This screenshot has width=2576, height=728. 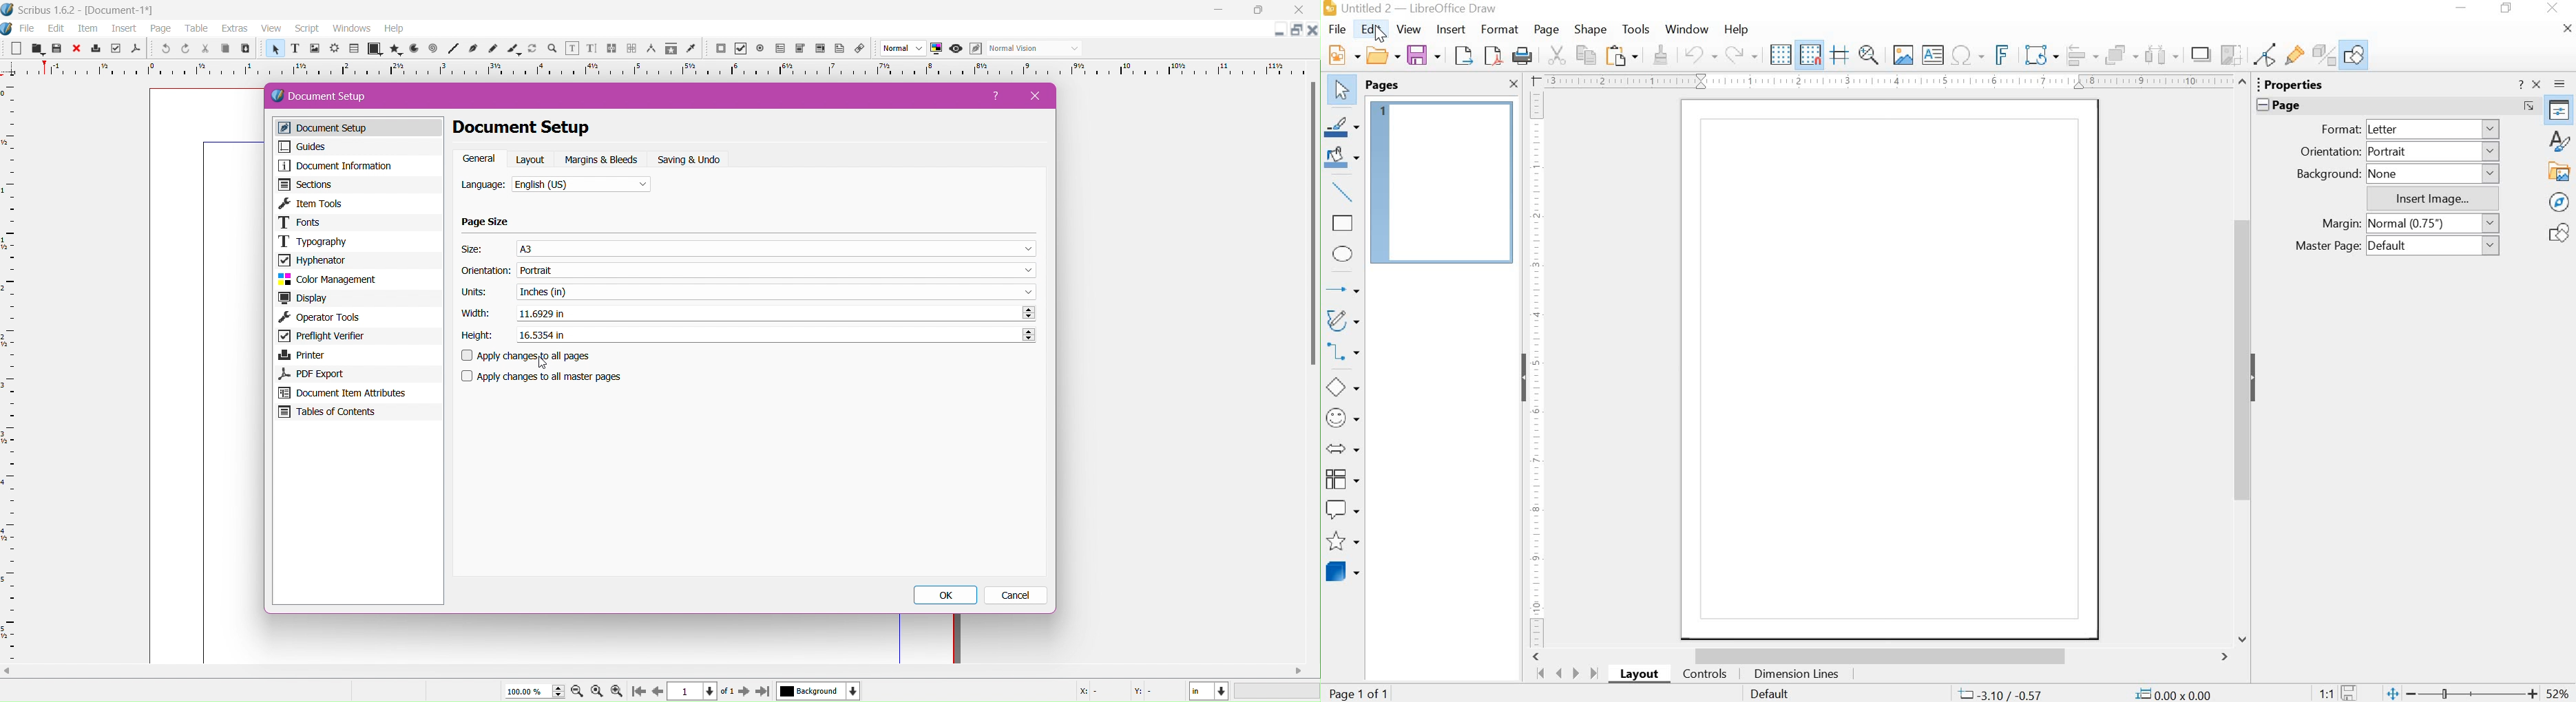 I want to click on app icon, so click(x=8, y=10).